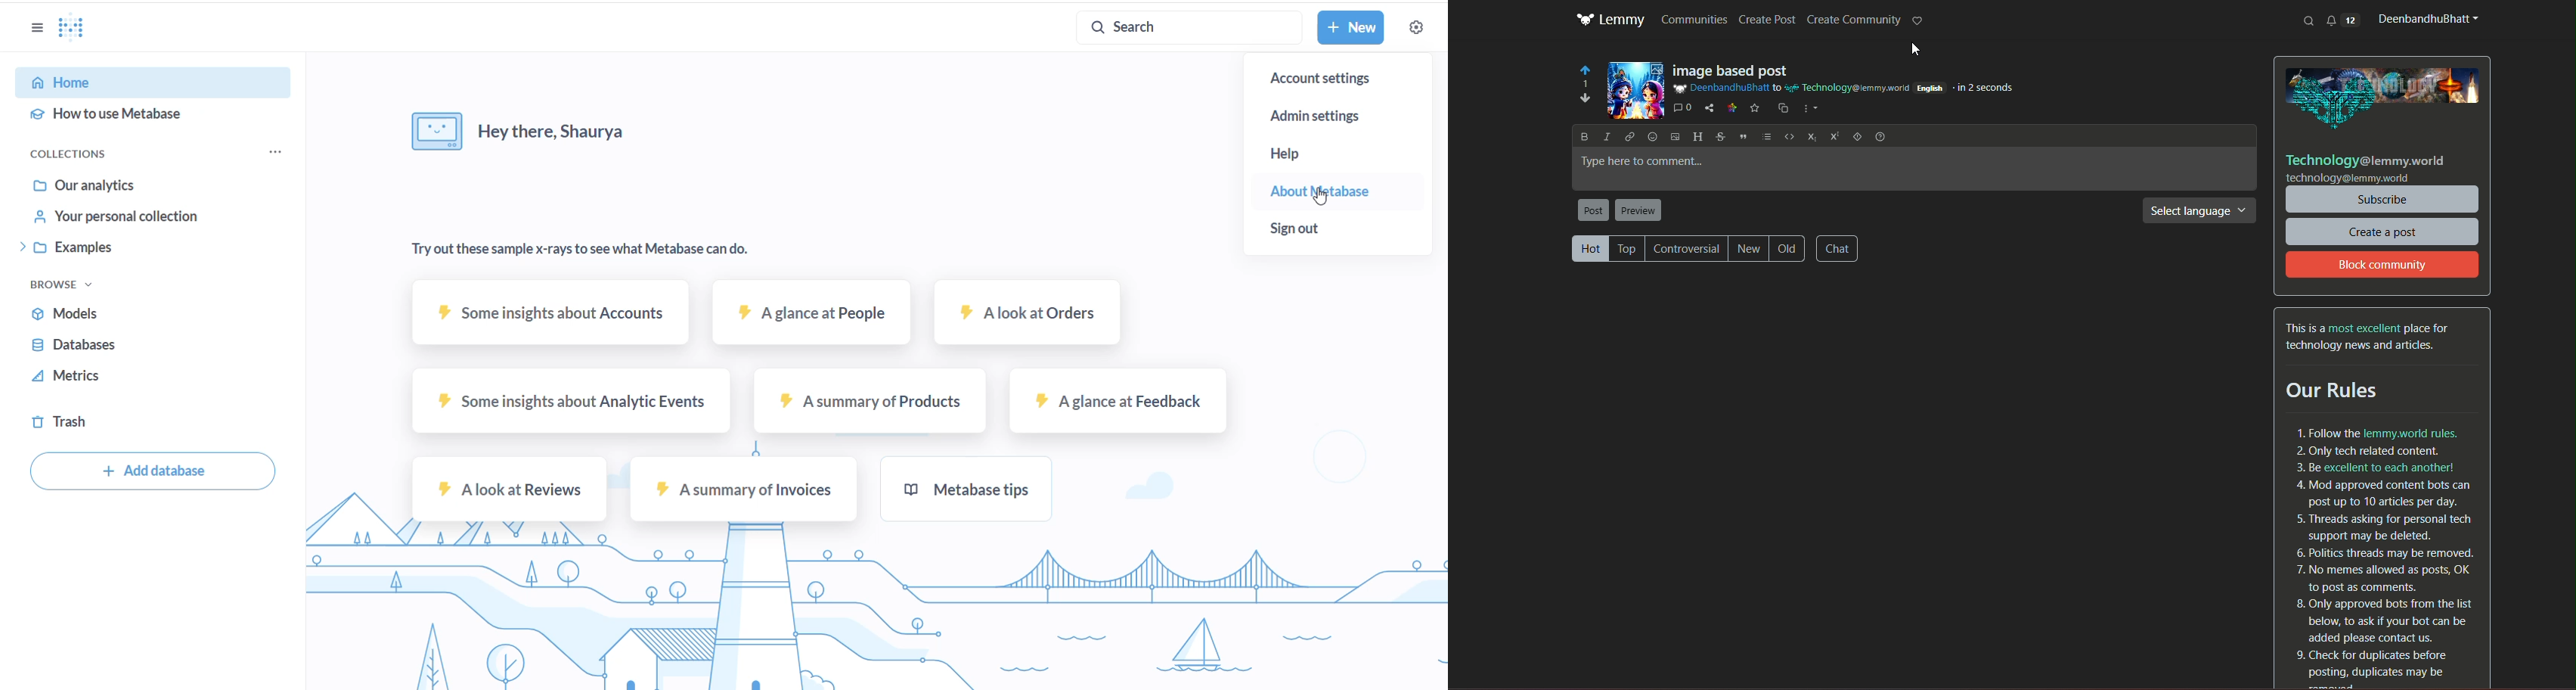 The height and width of the screenshot is (700, 2576). Describe the element at coordinates (1593, 210) in the screenshot. I see `post` at that location.